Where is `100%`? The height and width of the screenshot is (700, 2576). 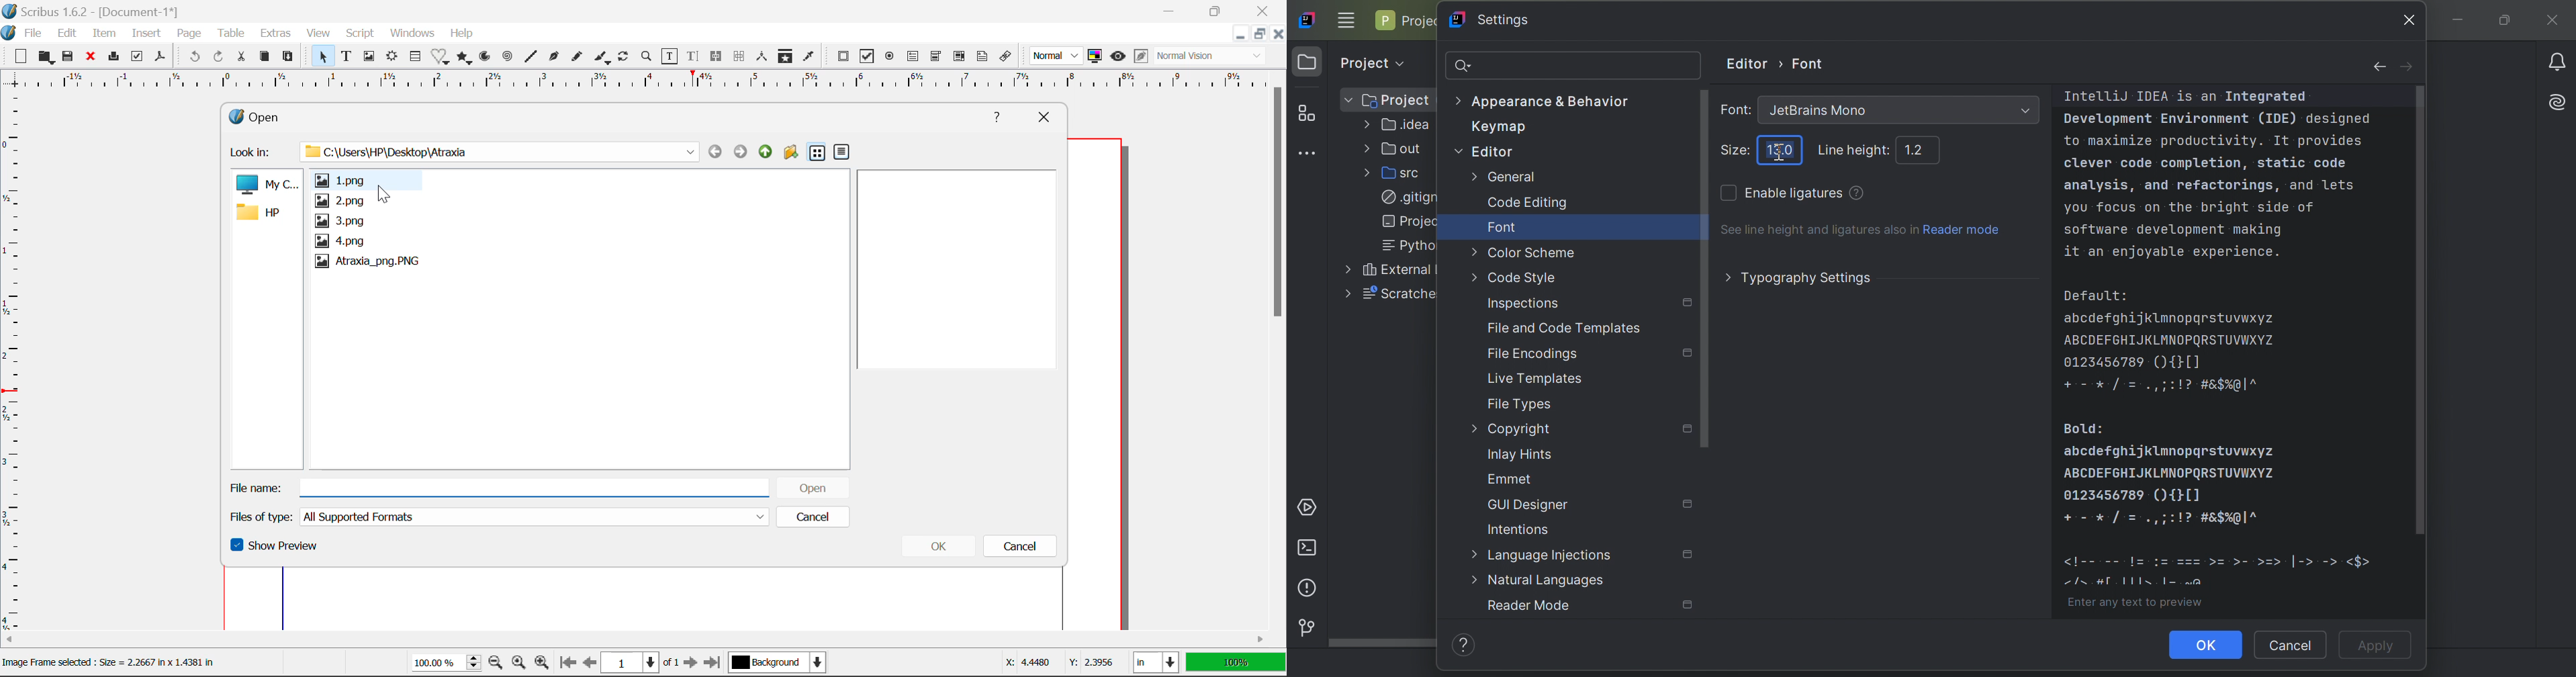 100% is located at coordinates (1235, 664).